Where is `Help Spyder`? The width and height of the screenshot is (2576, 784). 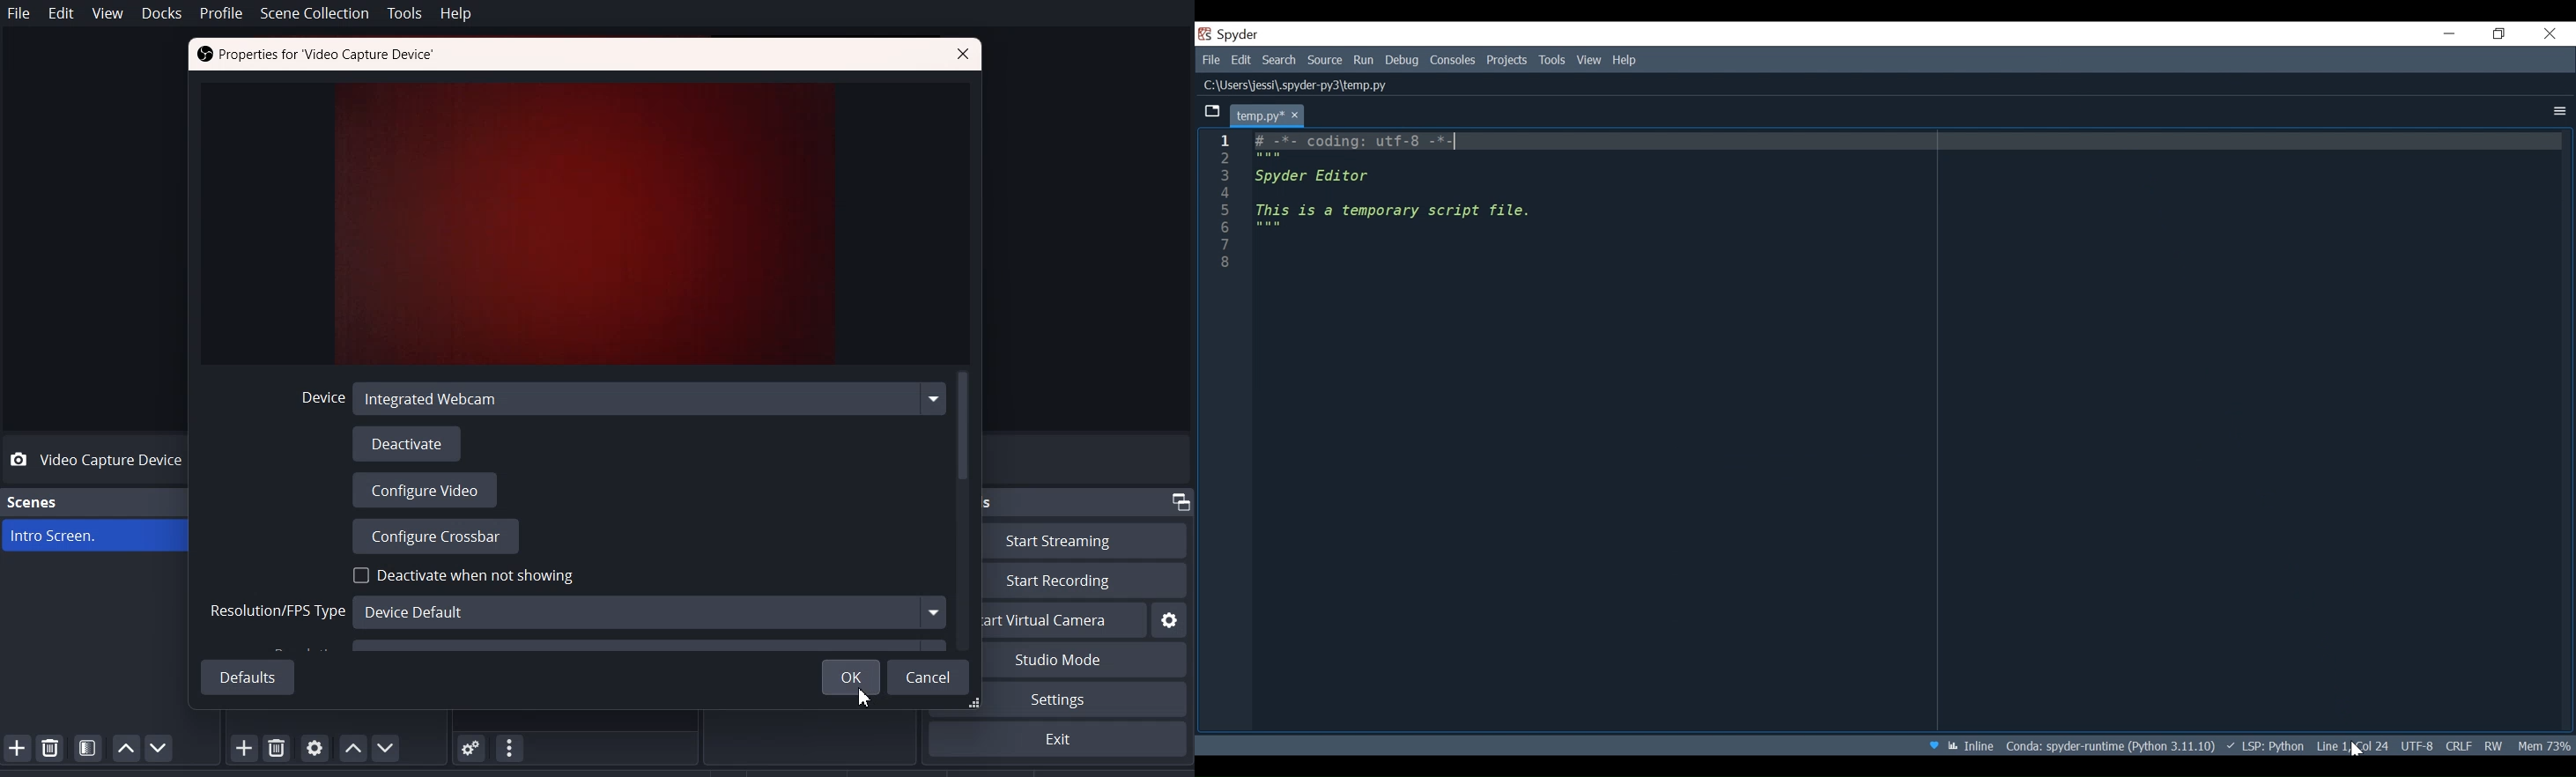 Help Spyder is located at coordinates (1932, 744).